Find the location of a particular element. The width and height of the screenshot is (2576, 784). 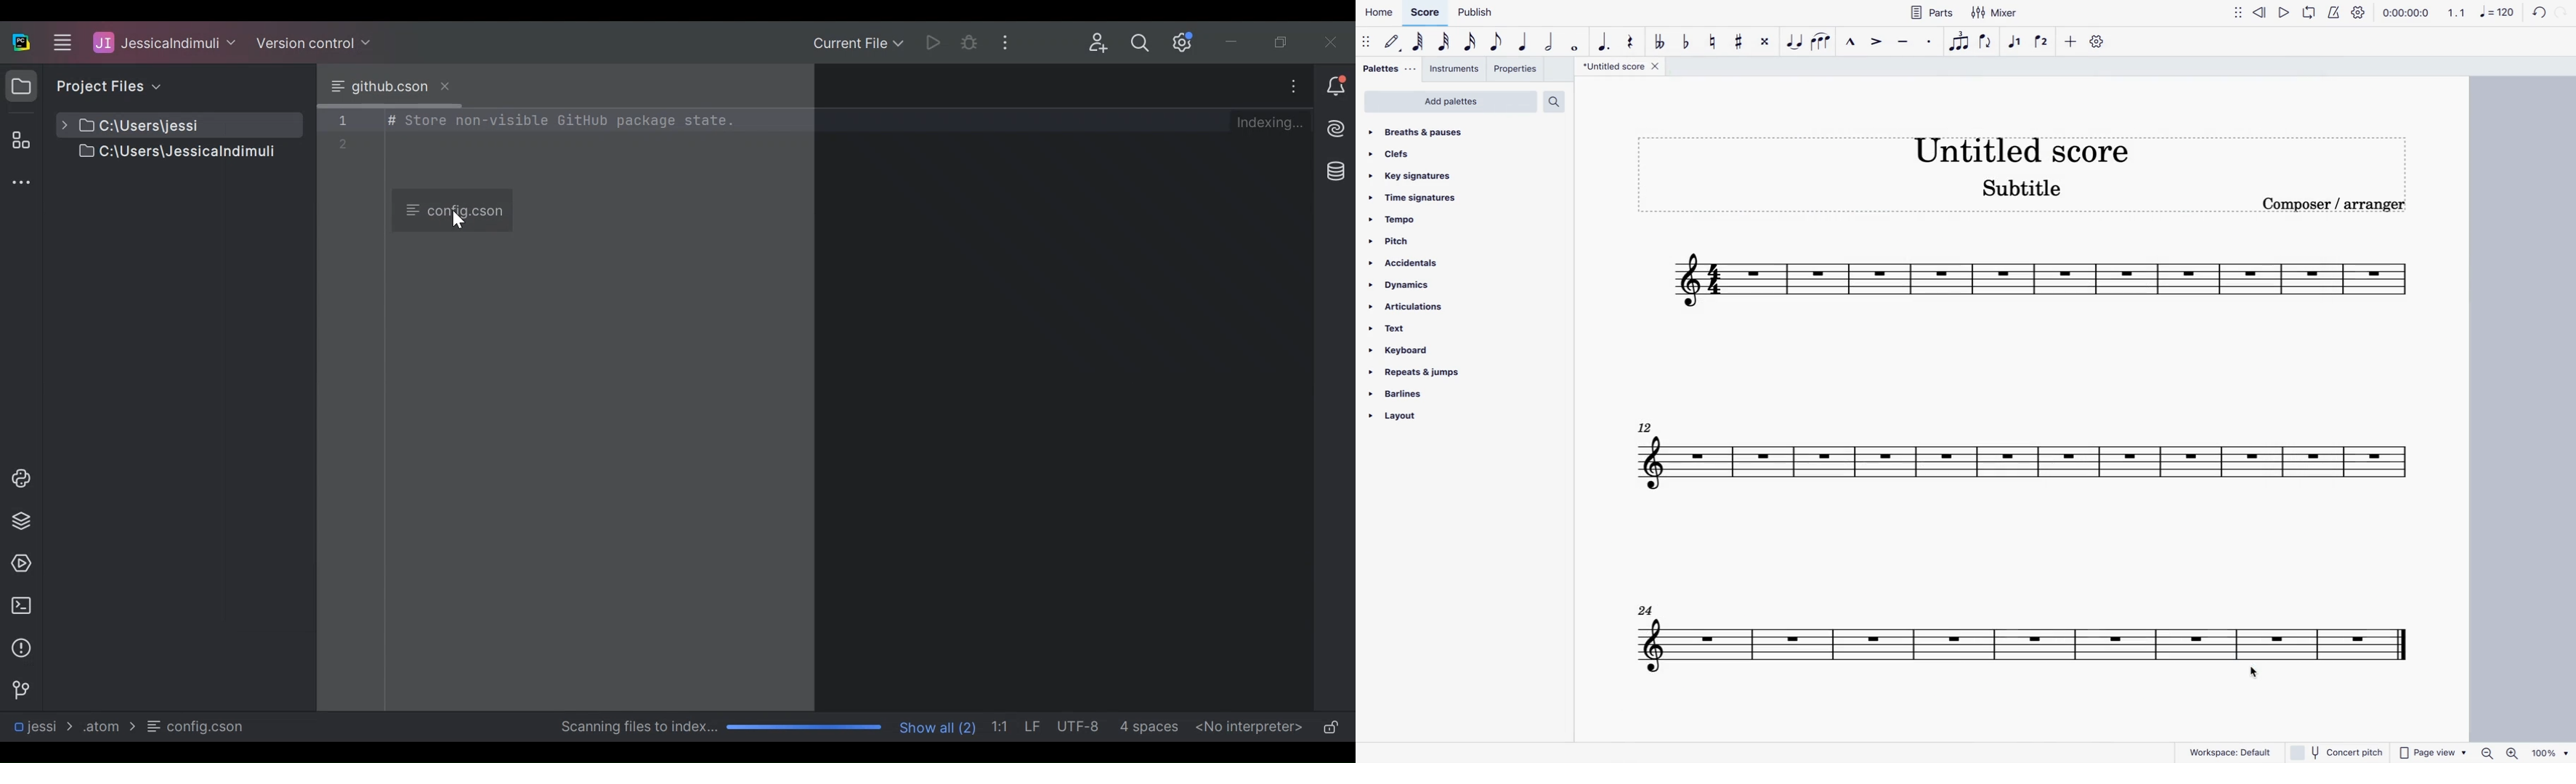

Current File is located at coordinates (857, 43).